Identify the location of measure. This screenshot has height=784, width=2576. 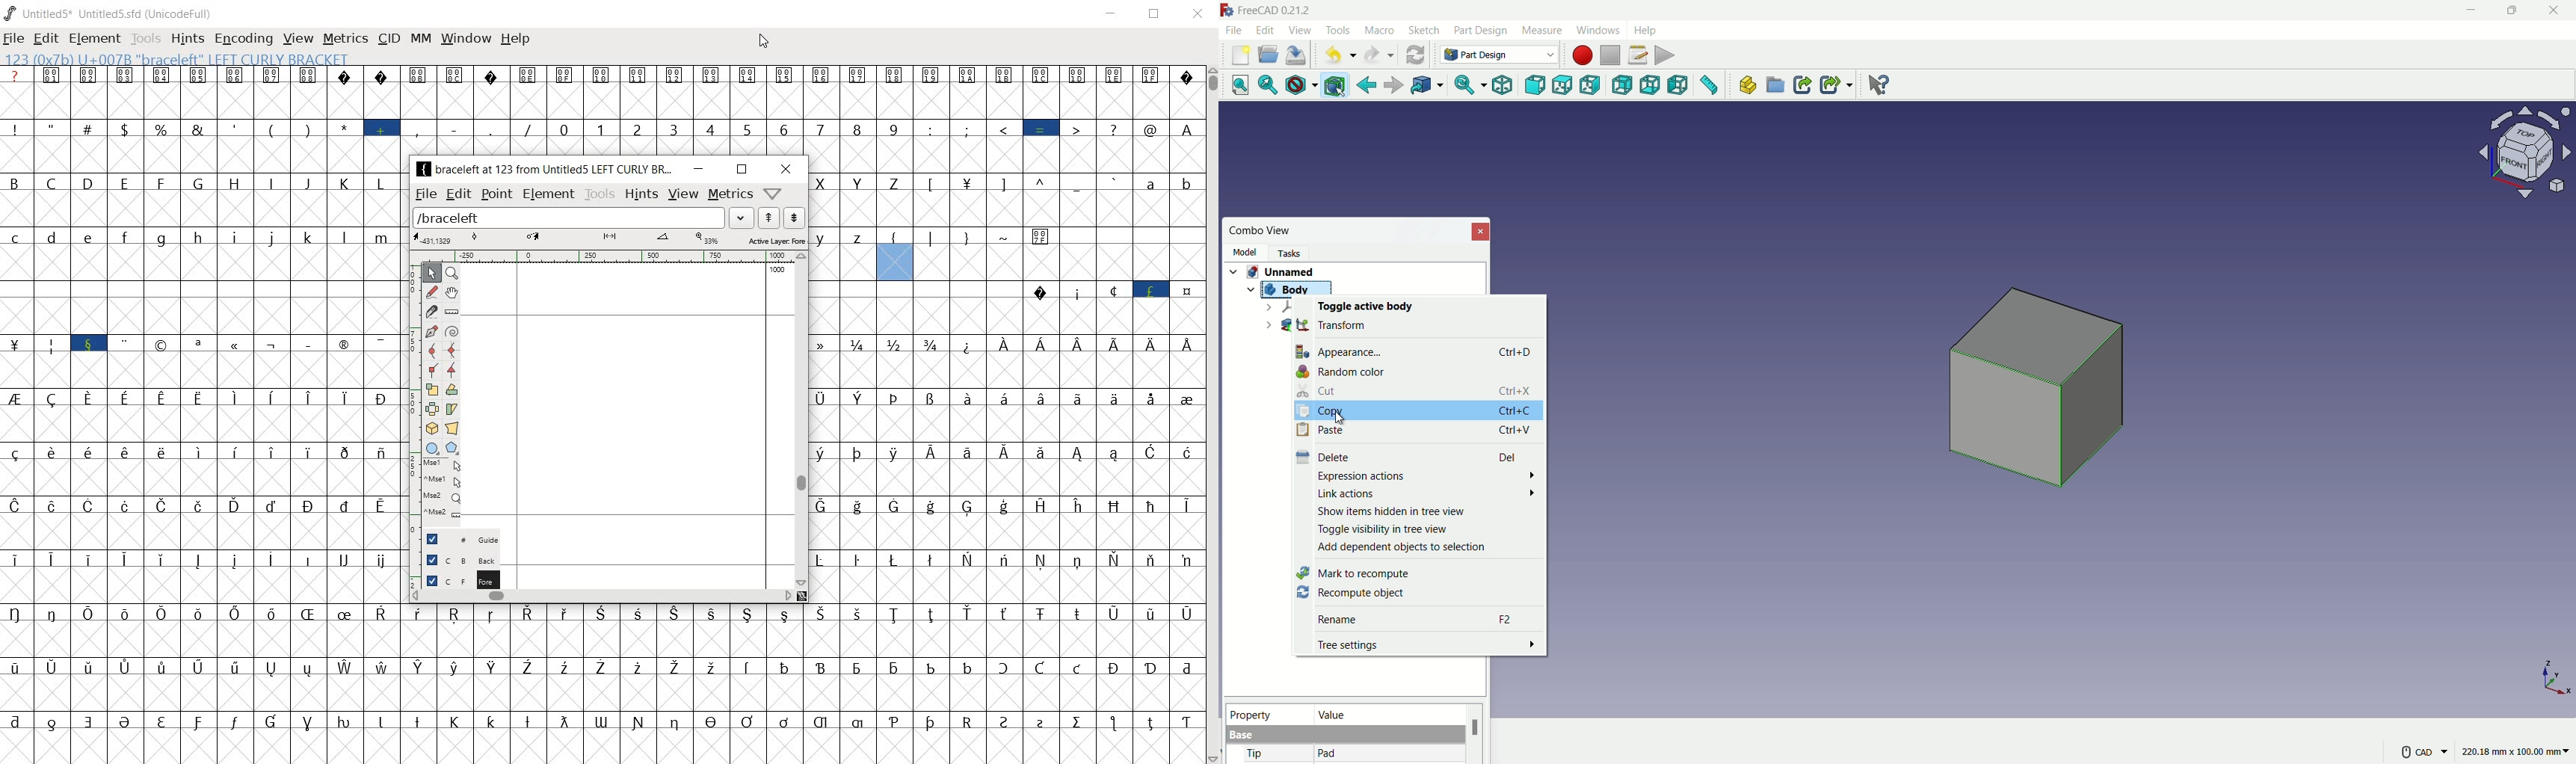
(1710, 87).